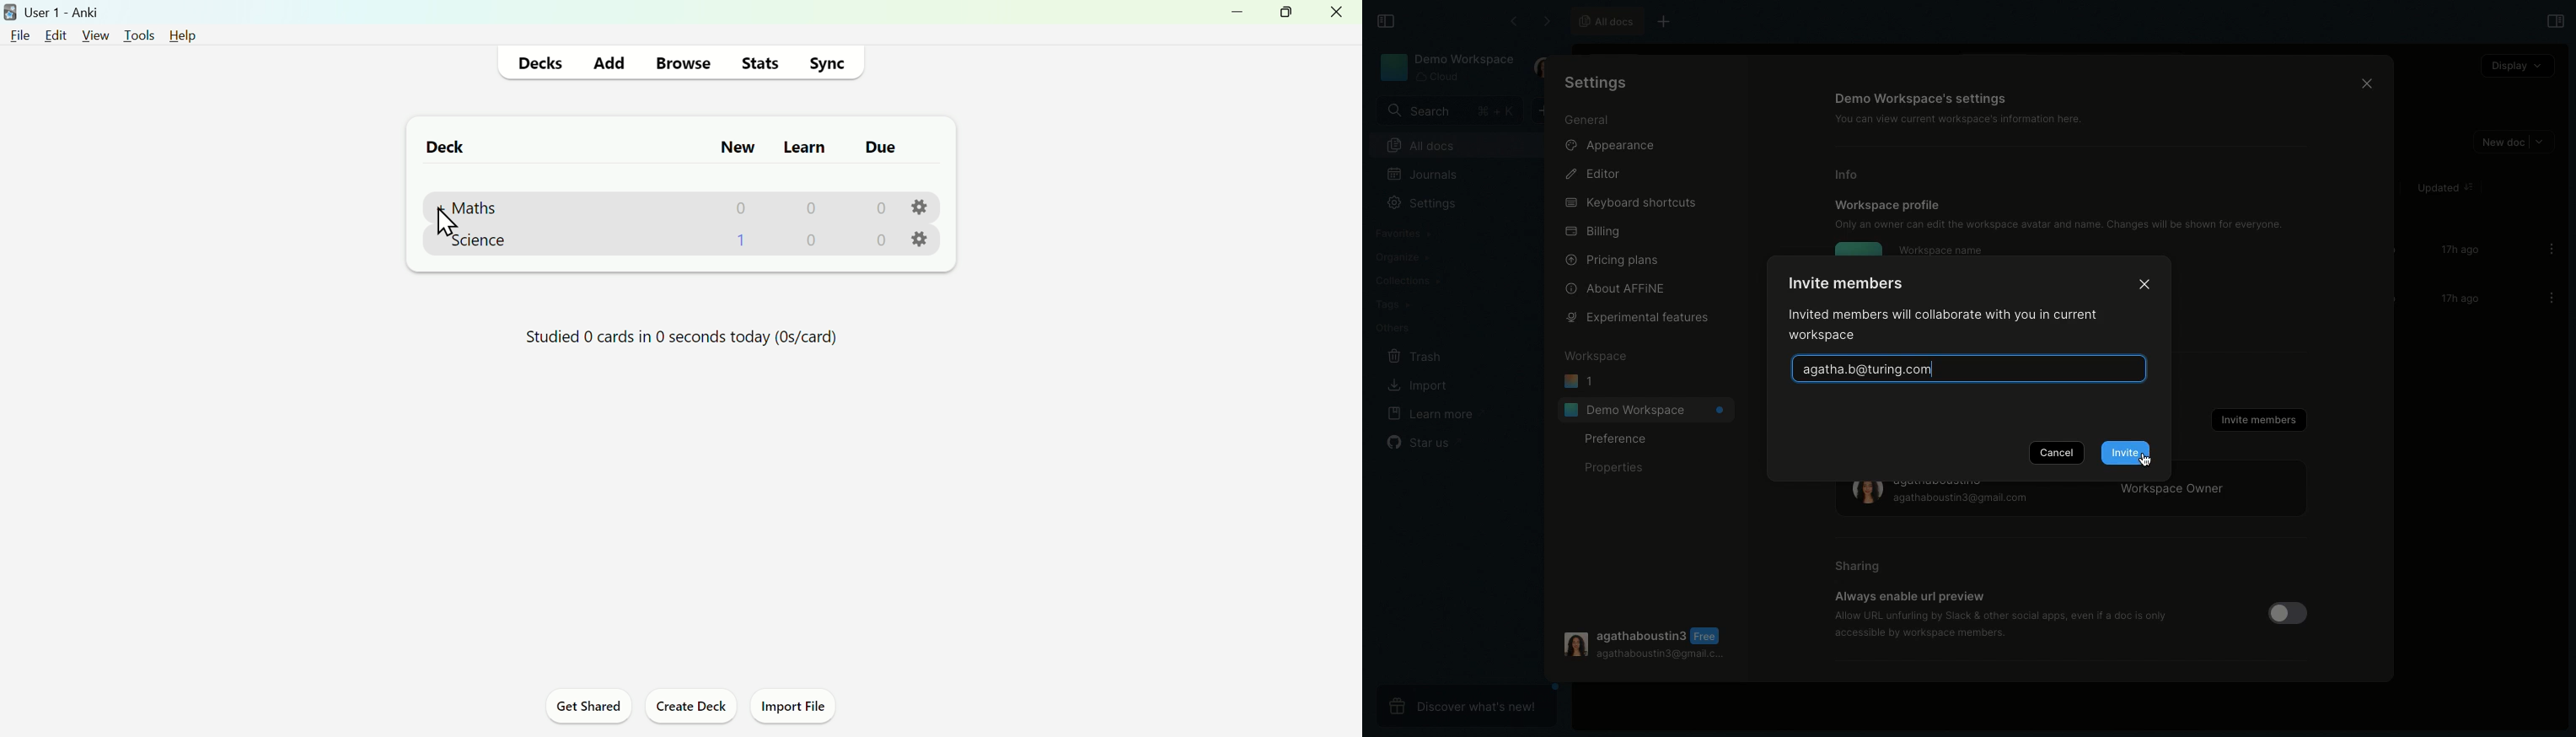 Image resolution: width=2576 pixels, height=756 pixels. Describe the element at coordinates (1645, 643) in the screenshot. I see `User` at that location.